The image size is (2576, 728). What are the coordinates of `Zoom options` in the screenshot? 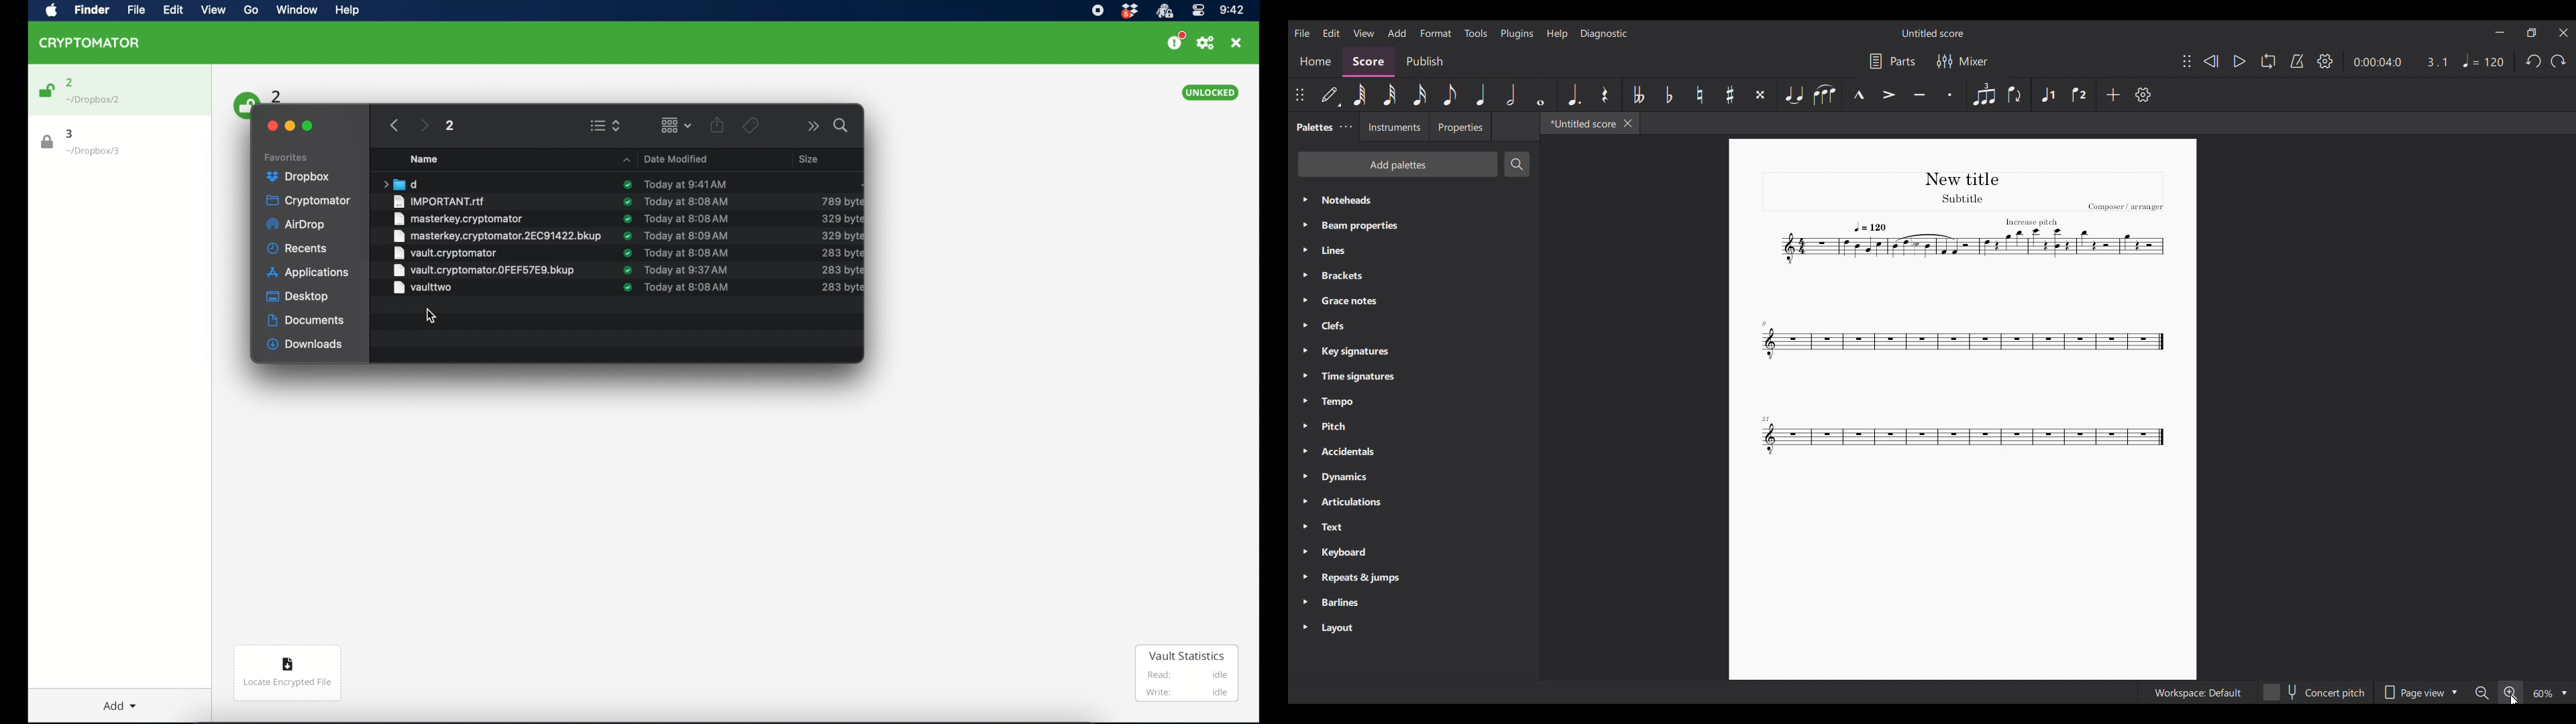 It's located at (2549, 693).